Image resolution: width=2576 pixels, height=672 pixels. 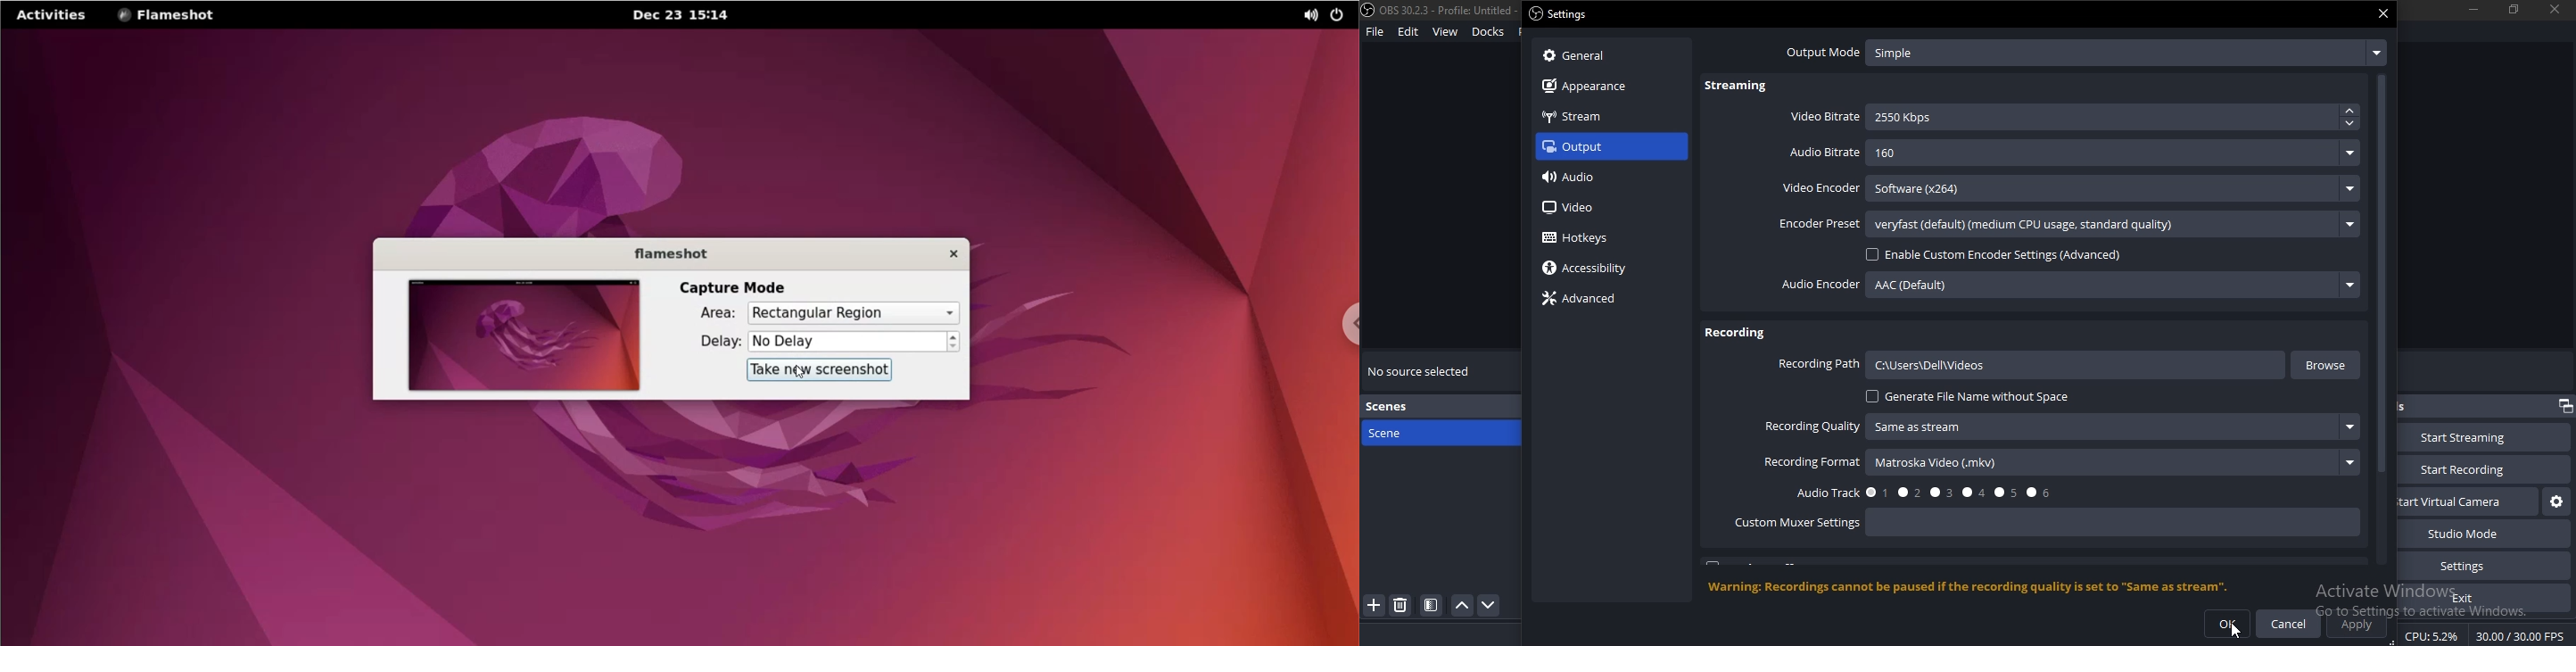 I want to click on veryfast (default) (medium CPU usage. standard quality), so click(x=2111, y=225).